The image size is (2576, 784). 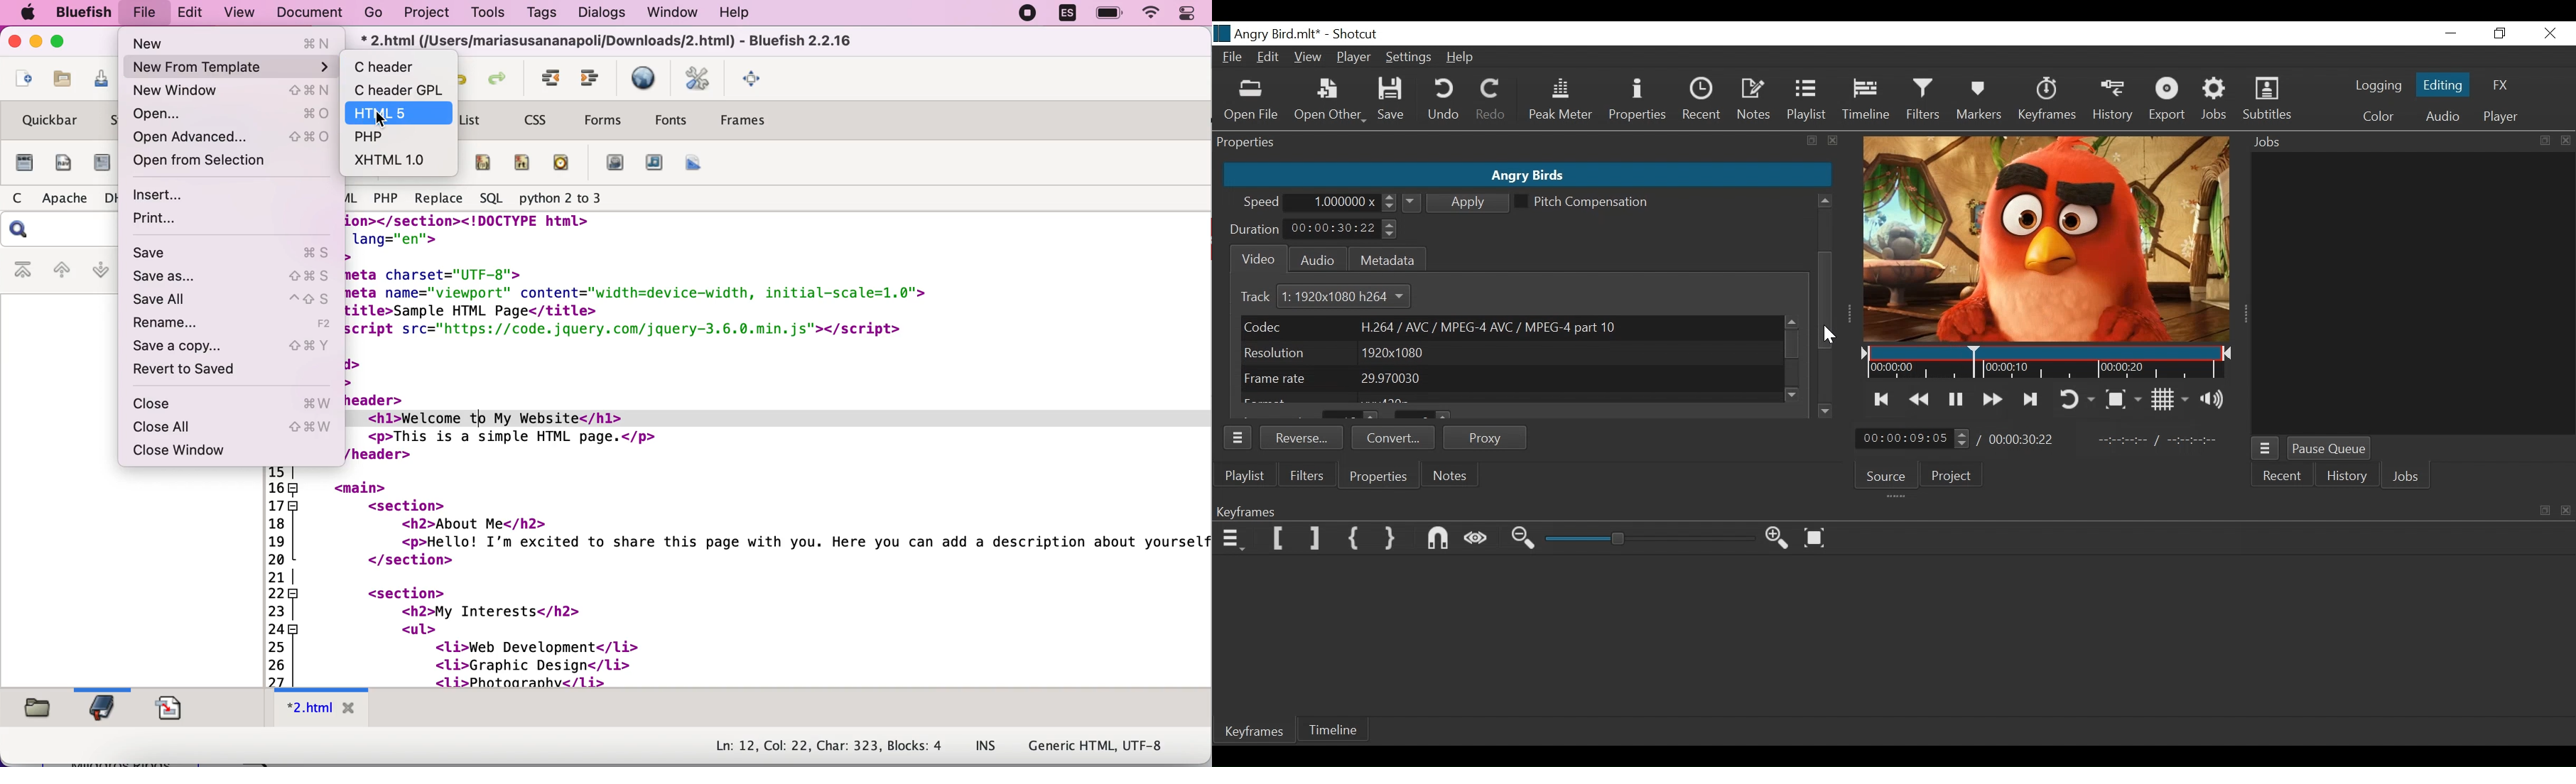 What do you see at coordinates (1238, 437) in the screenshot?
I see `Properties Panel` at bounding box center [1238, 437].